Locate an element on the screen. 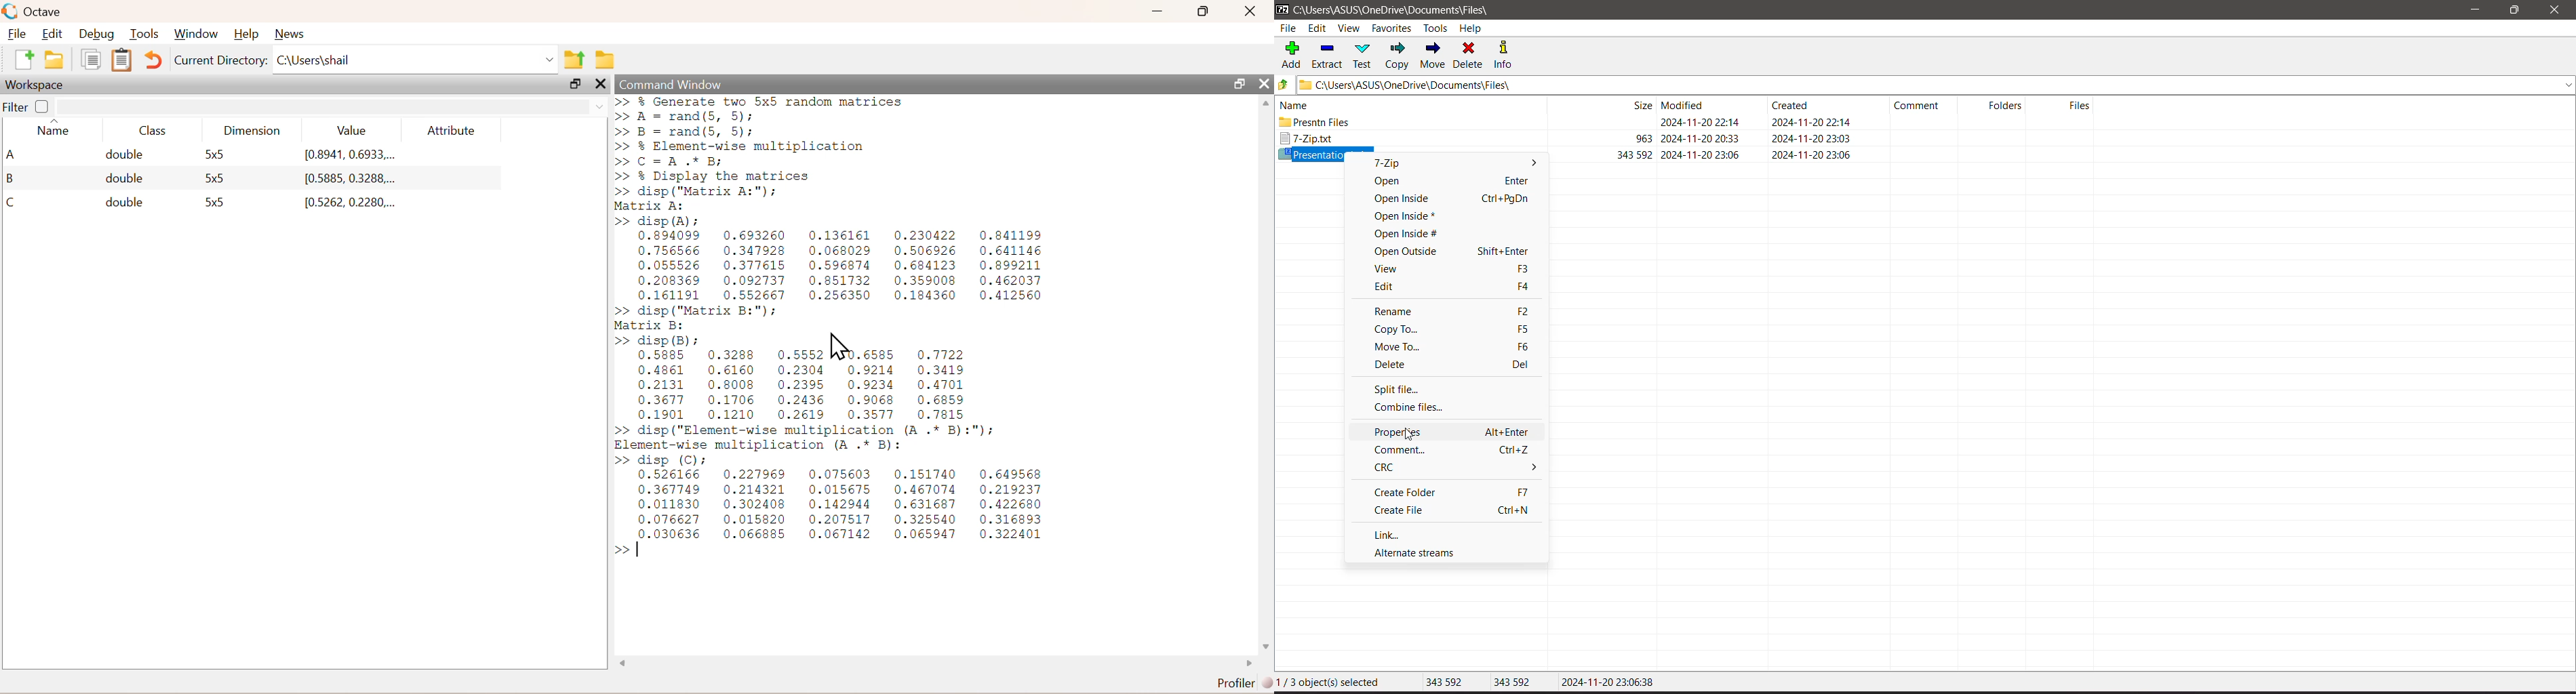 Image resolution: width=2576 pixels, height=700 pixels. Edit is located at coordinates (56, 33).